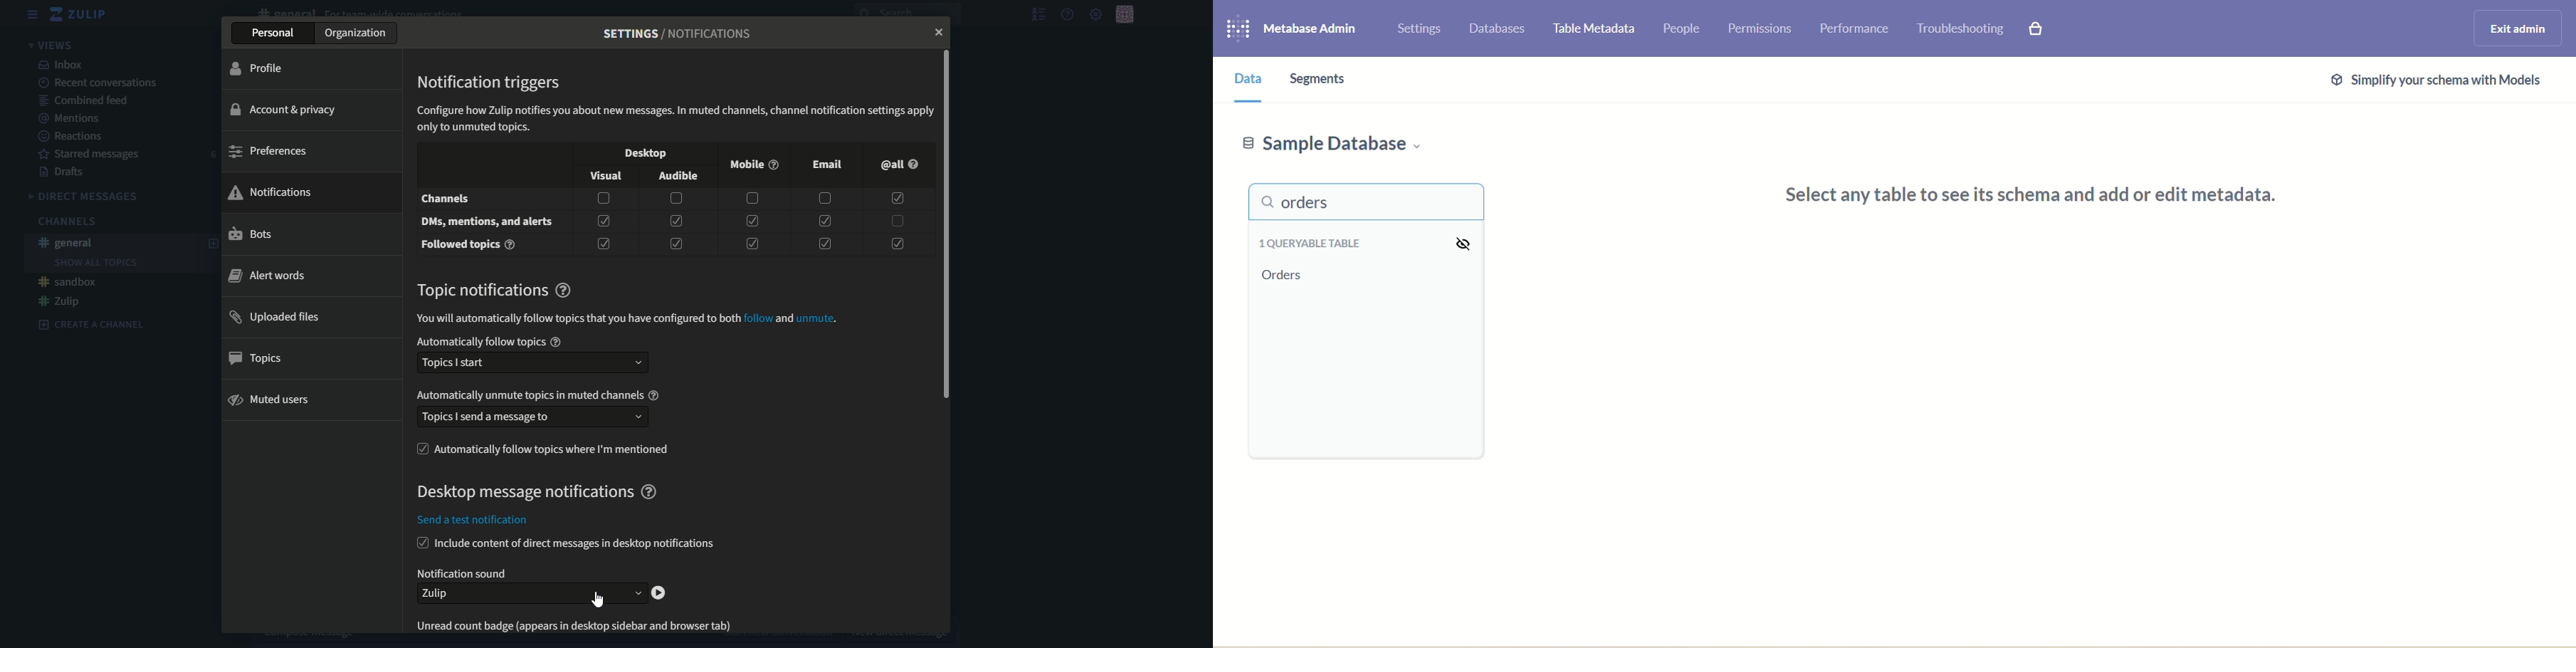 This screenshot has height=672, width=2576. Describe the element at coordinates (359, 33) in the screenshot. I see `organization` at that location.